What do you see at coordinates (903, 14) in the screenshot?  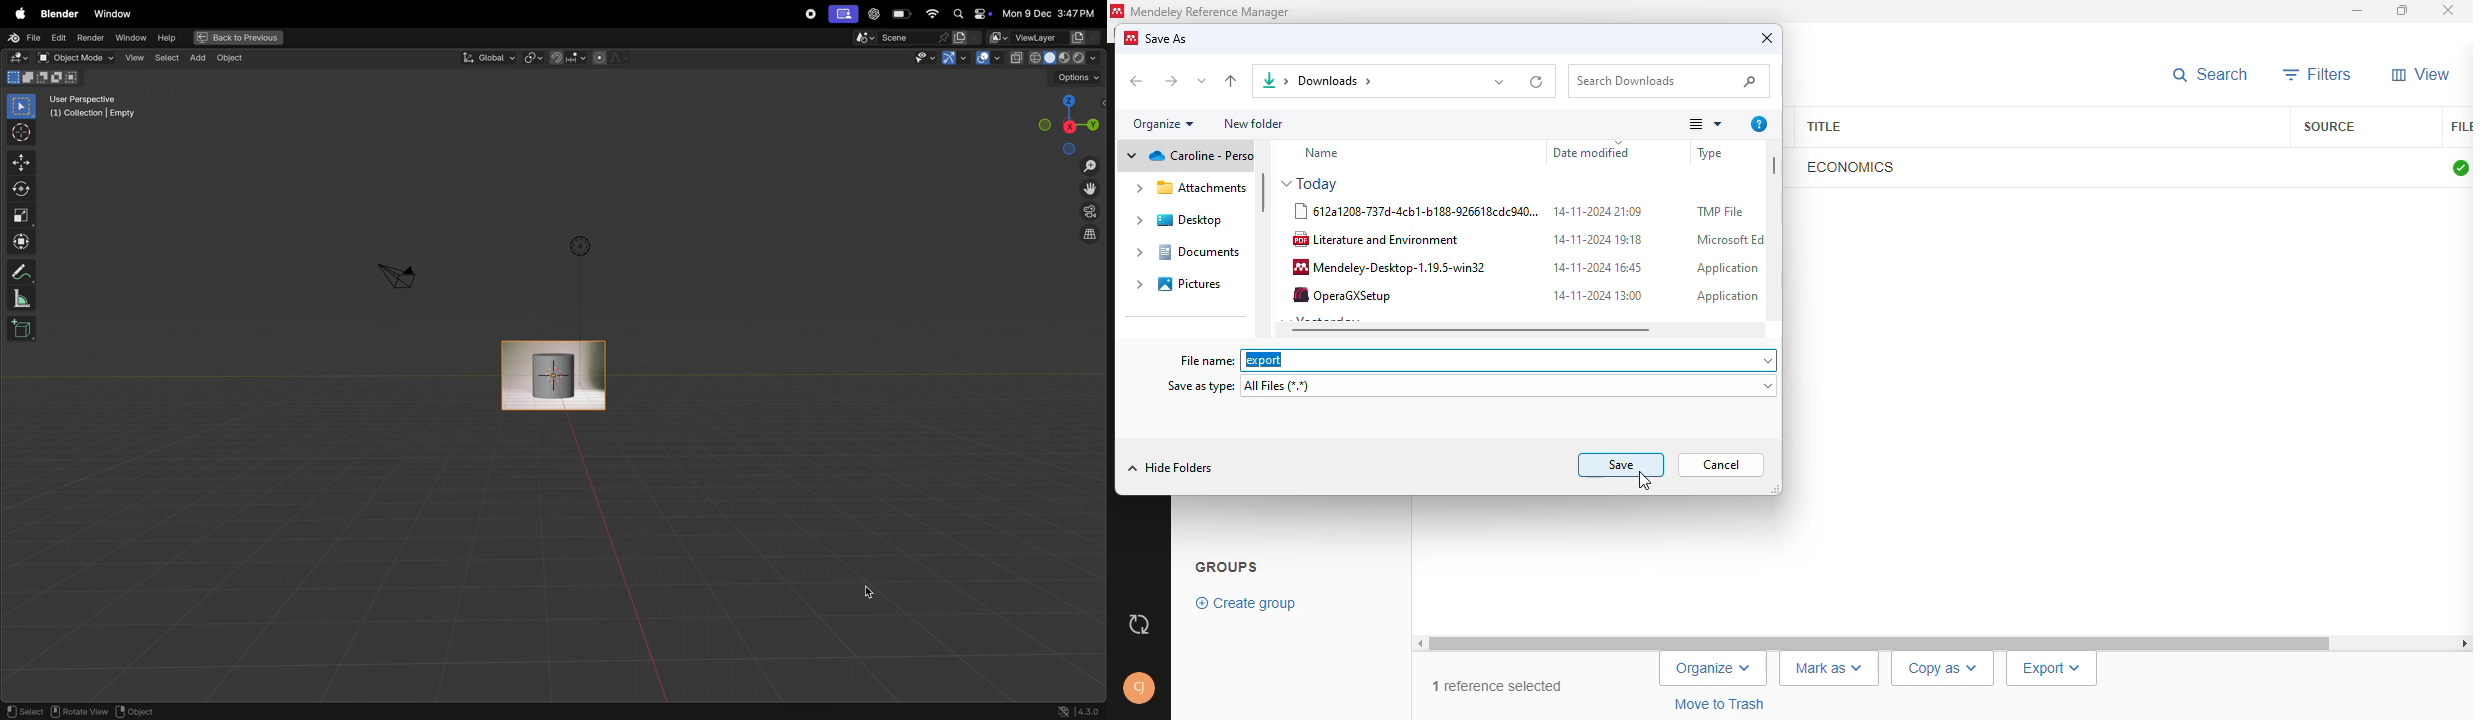 I see `battery` at bounding box center [903, 14].